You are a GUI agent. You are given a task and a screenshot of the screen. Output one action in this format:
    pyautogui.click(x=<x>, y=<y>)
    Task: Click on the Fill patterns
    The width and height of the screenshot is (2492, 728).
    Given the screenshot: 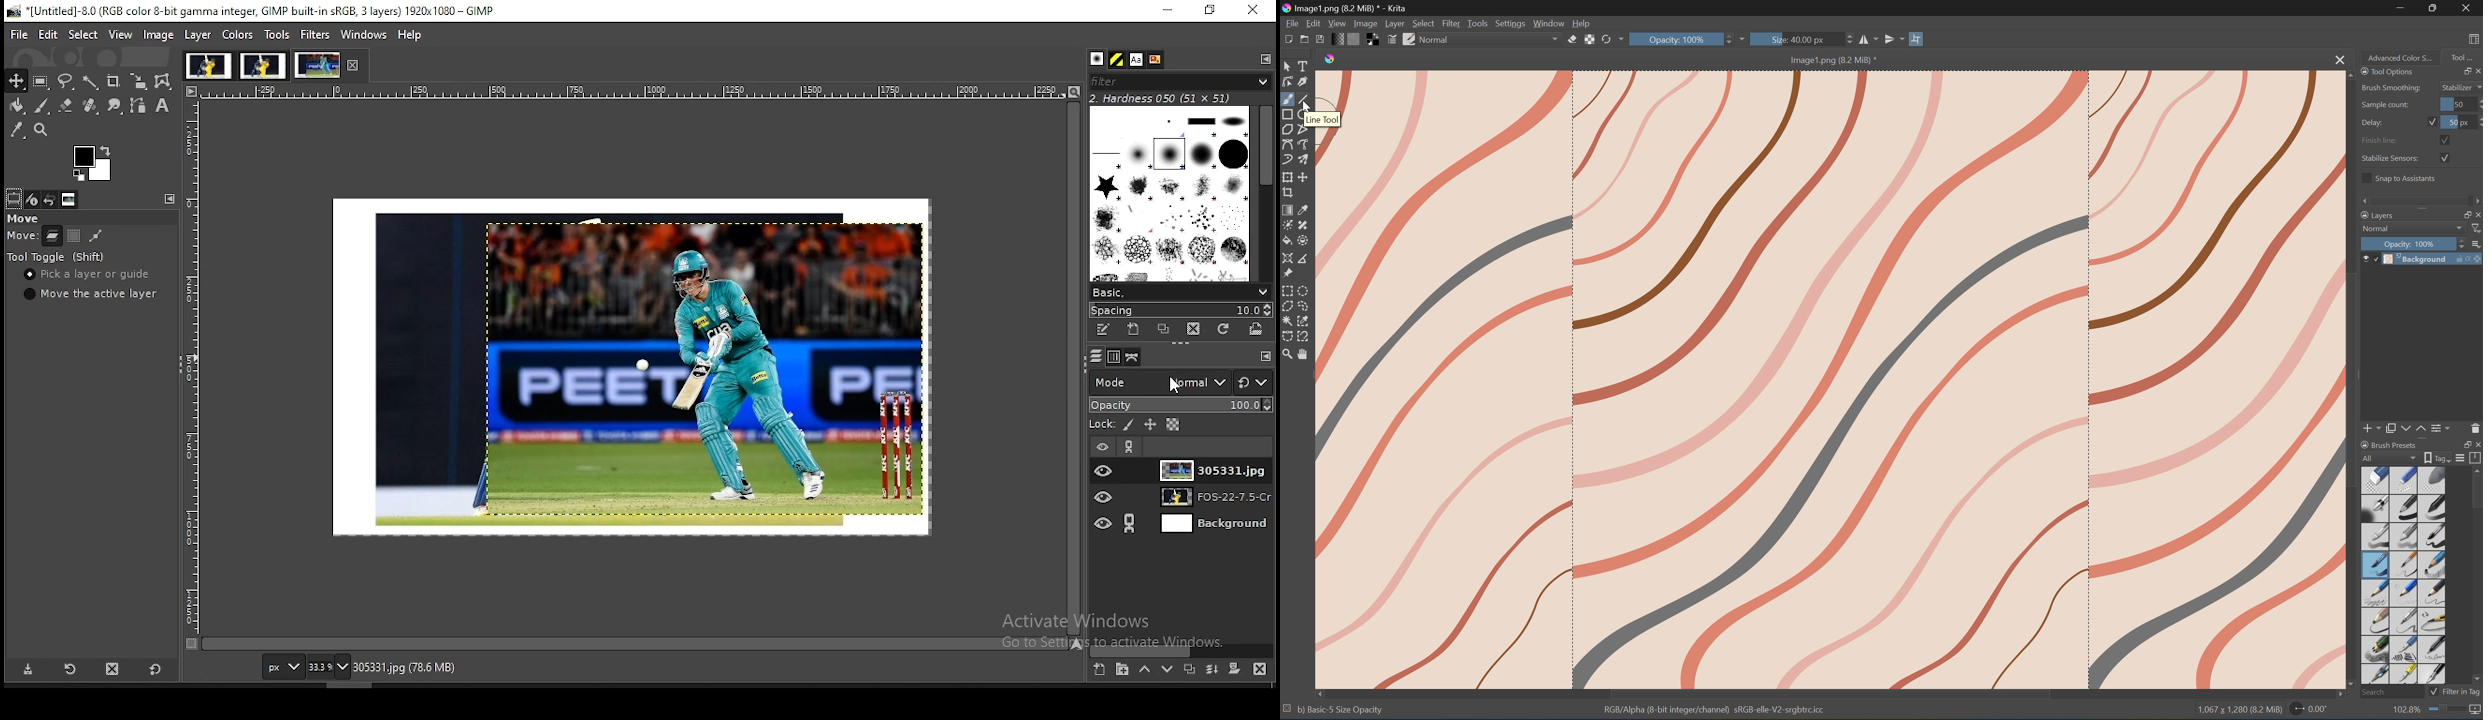 What is the action you would take?
    pyautogui.click(x=1356, y=40)
    